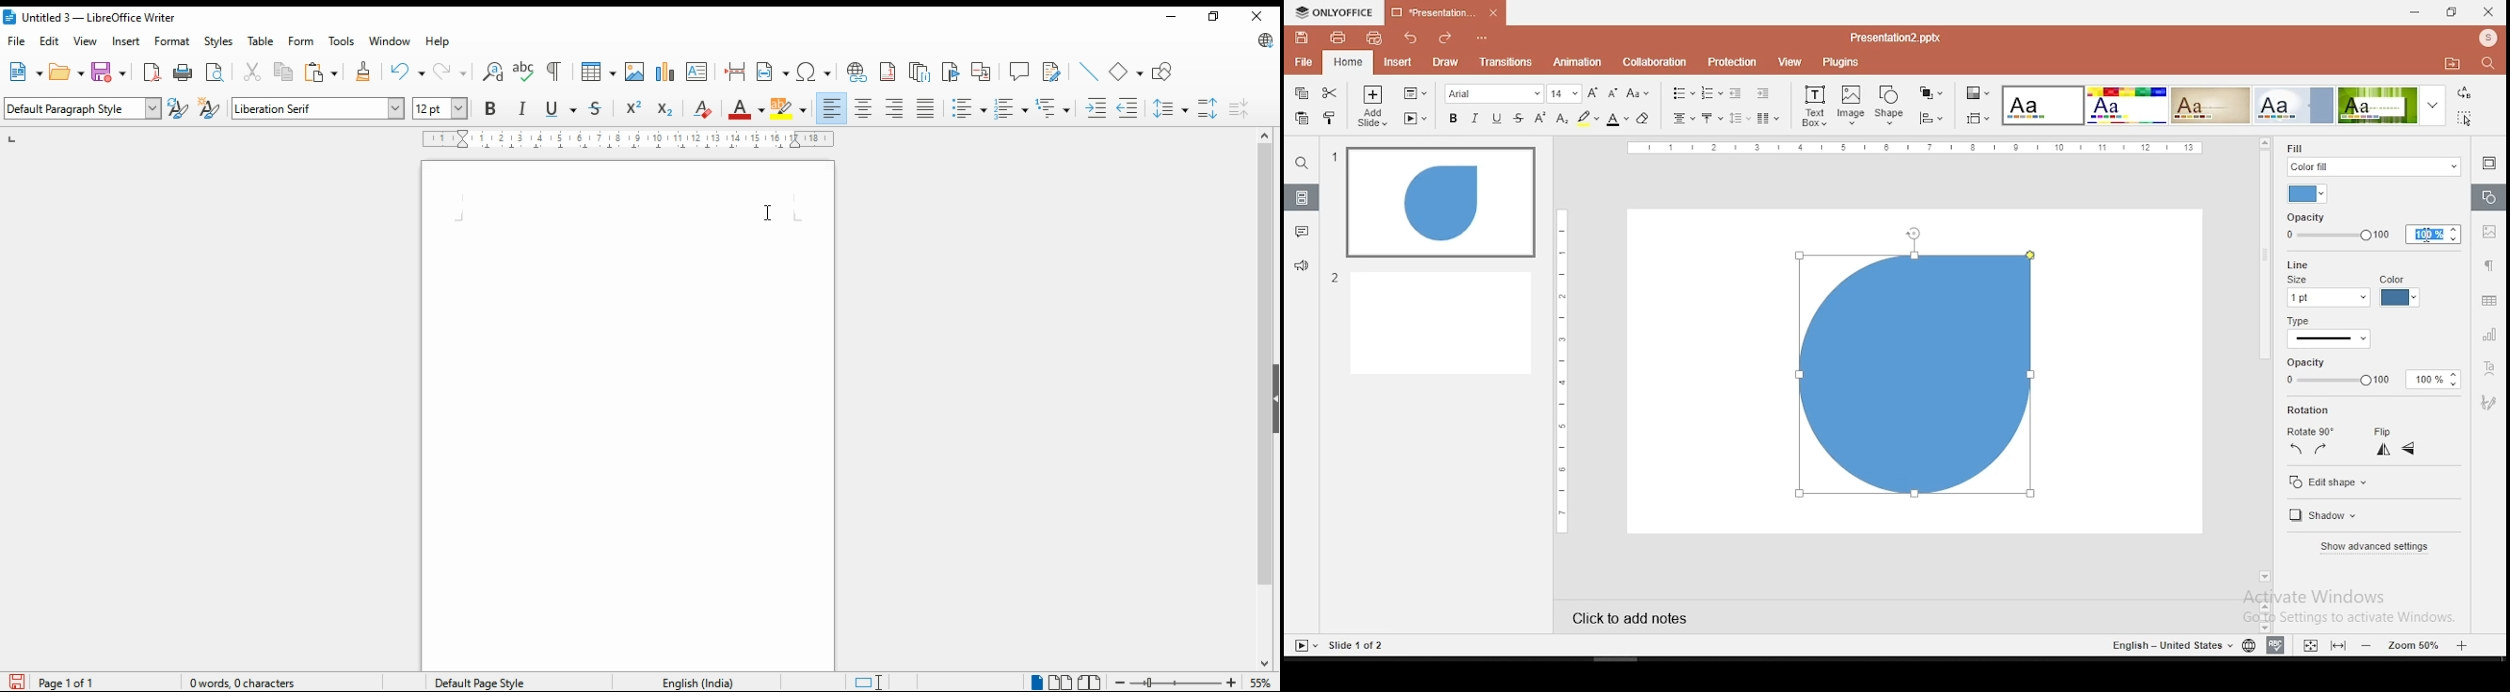 This screenshot has width=2520, height=700. What do you see at coordinates (2262, 367) in the screenshot?
I see `scroll bar` at bounding box center [2262, 367].